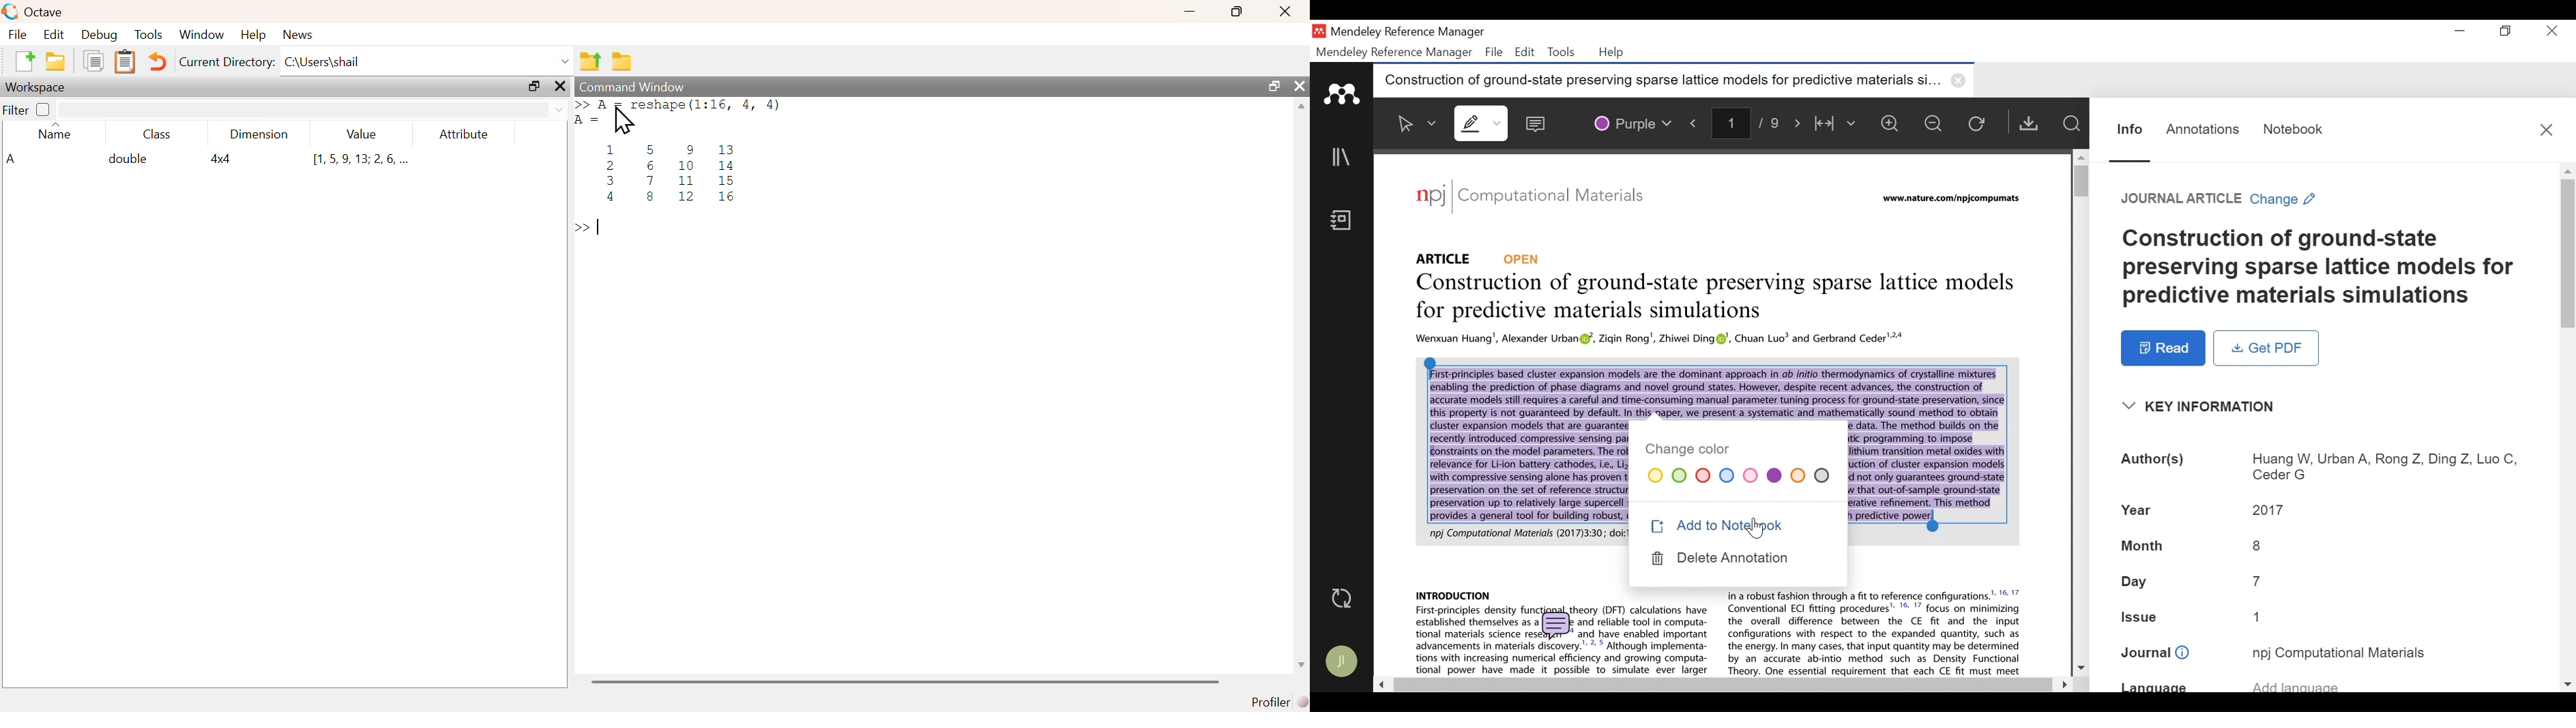 Image resolution: width=2576 pixels, height=728 pixels. What do you see at coordinates (1718, 525) in the screenshot?
I see `Add to Notebook` at bounding box center [1718, 525].